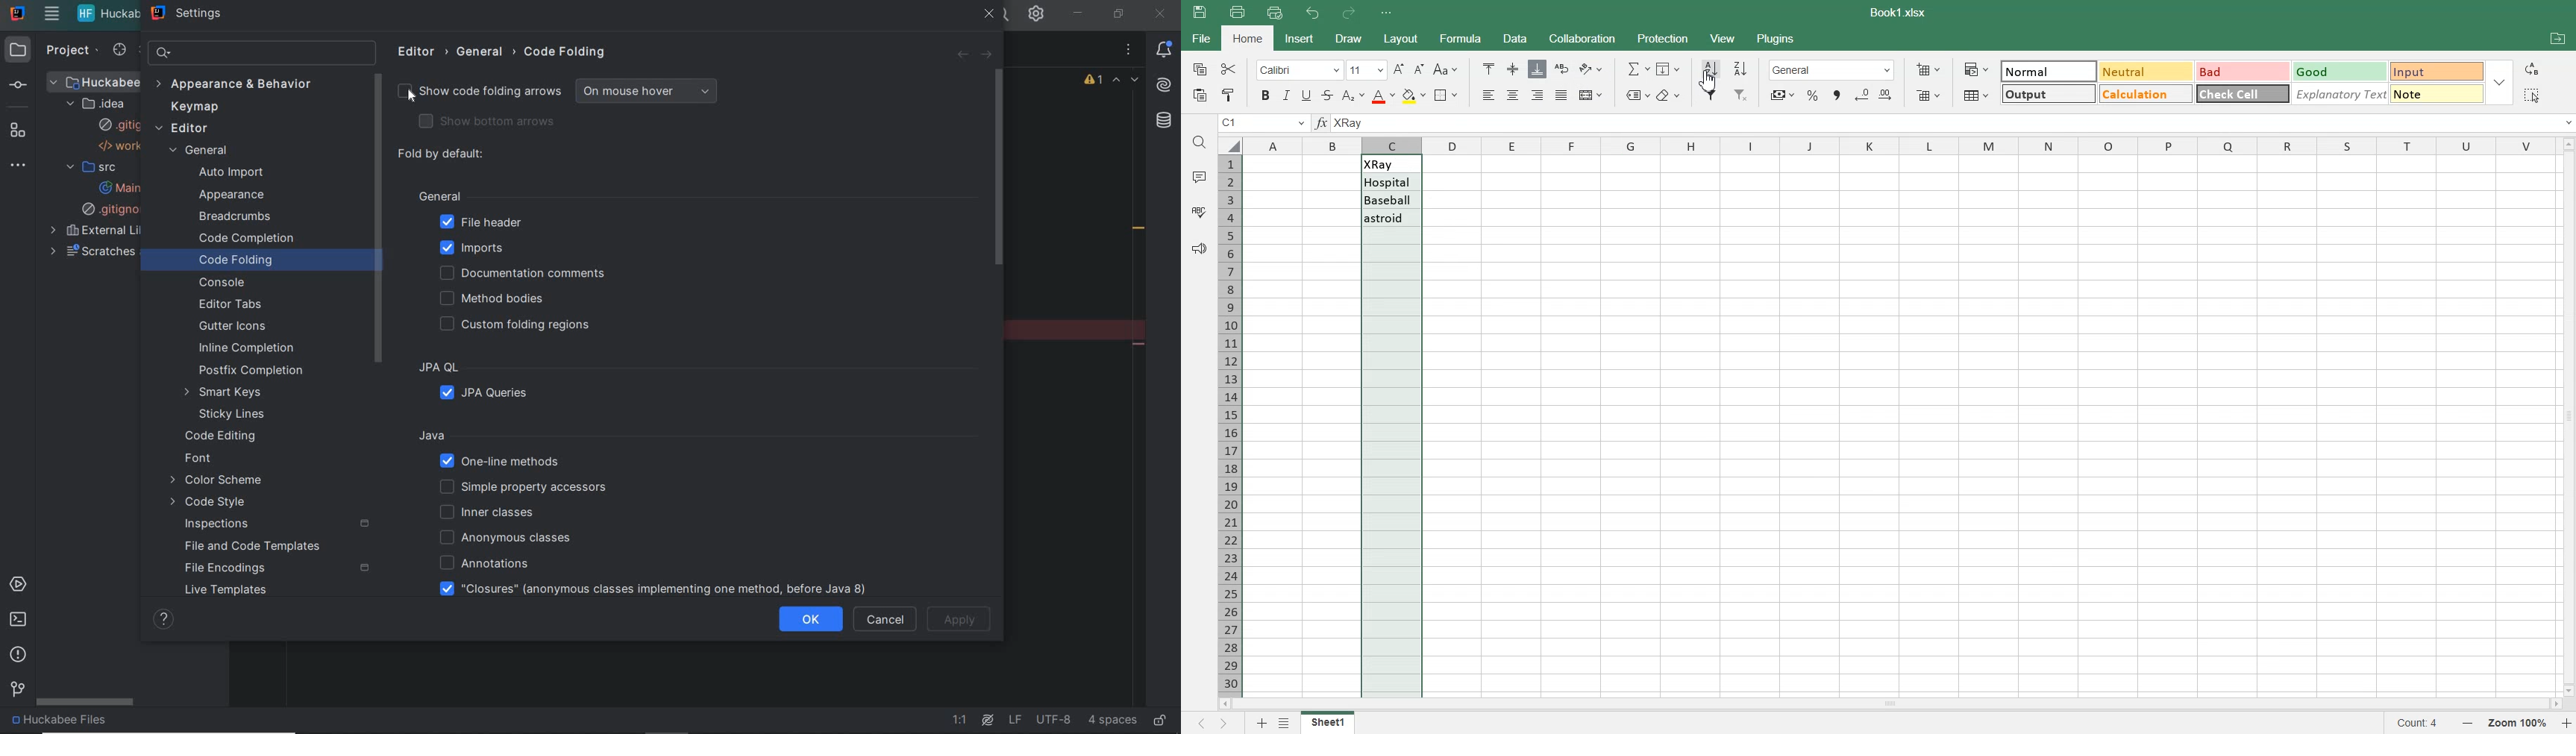  I want to click on Merge to center, so click(1590, 95).